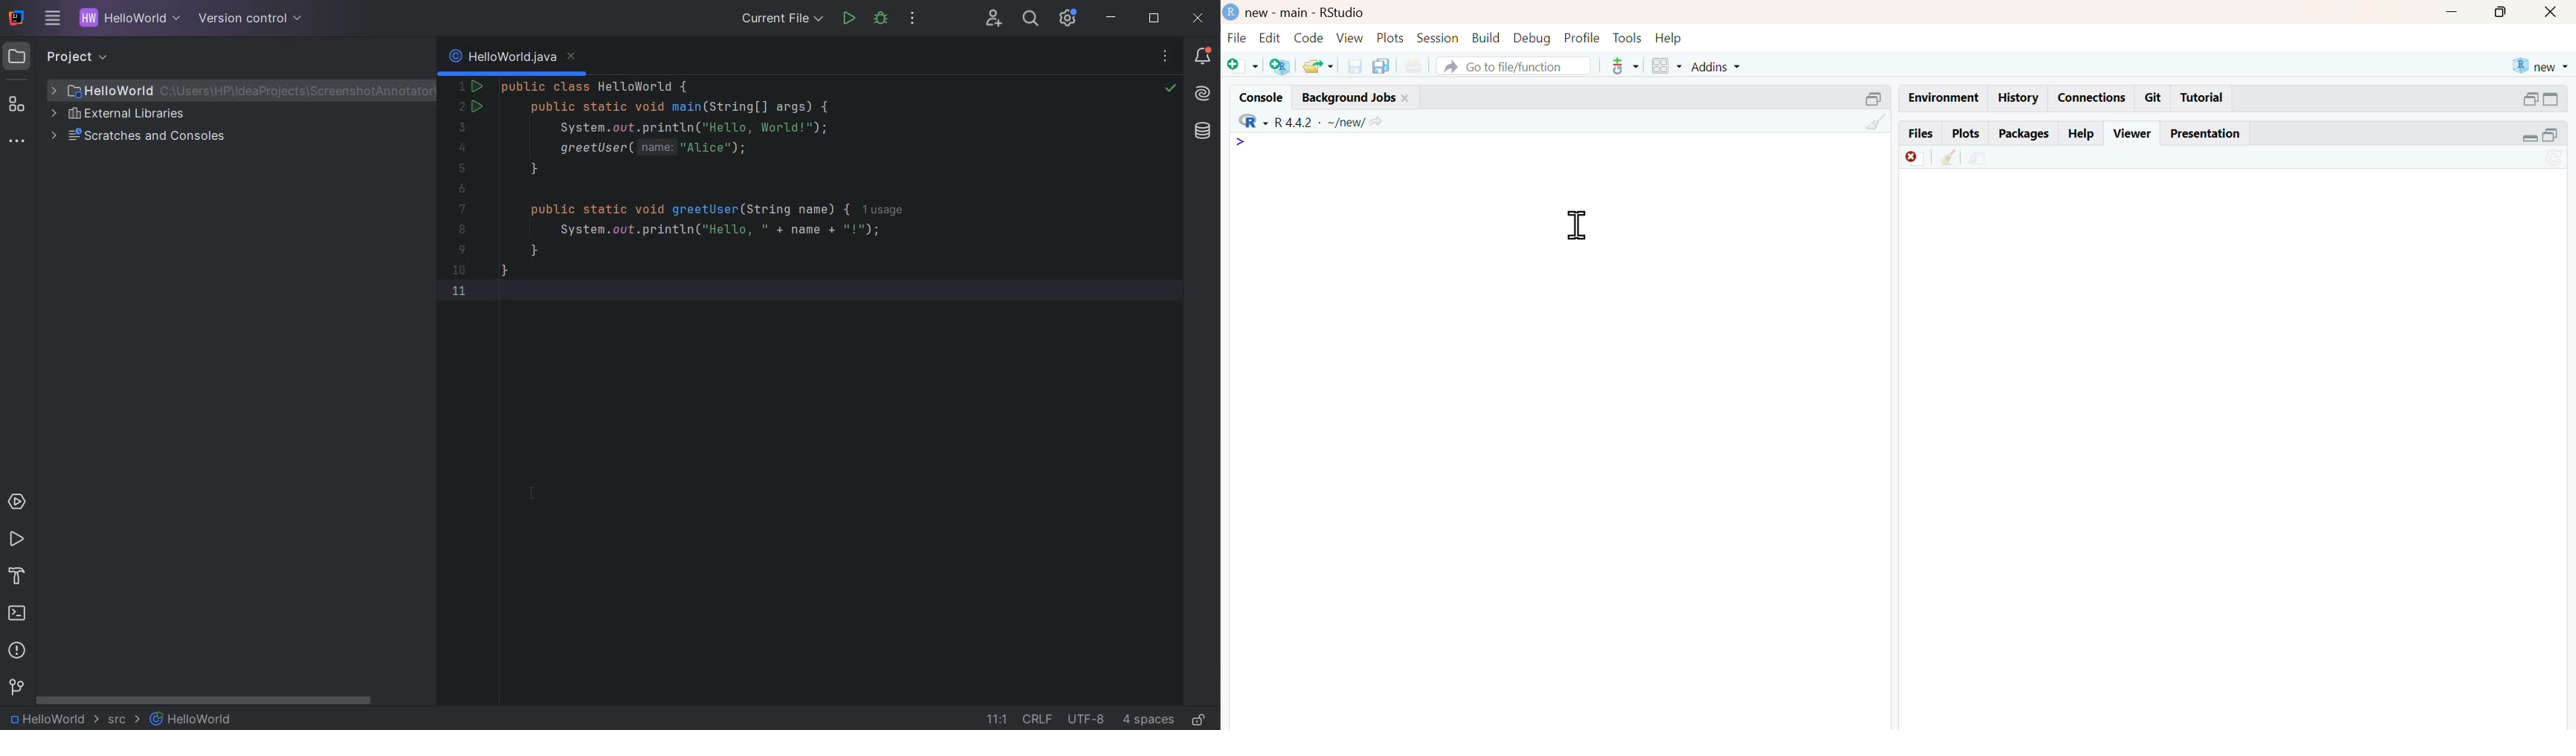 This screenshot has width=2576, height=756. What do you see at coordinates (1514, 67) in the screenshot?
I see `go to file/function` at bounding box center [1514, 67].